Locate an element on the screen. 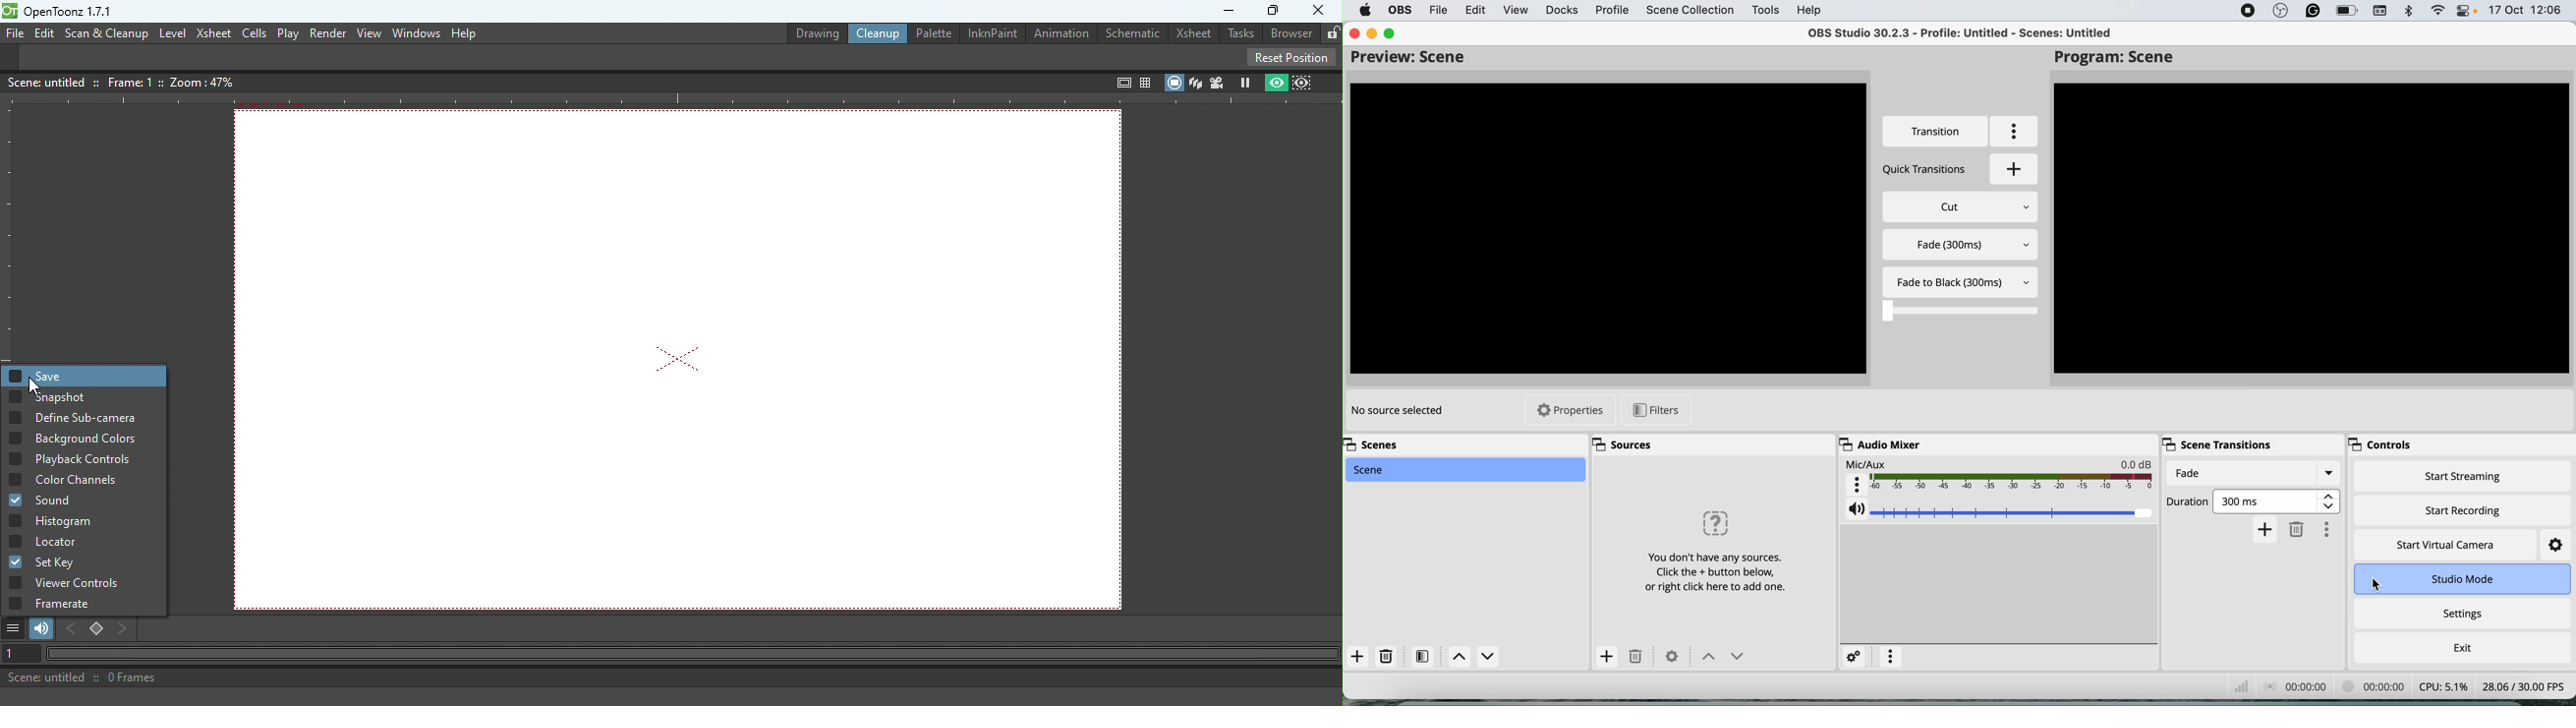  sources is located at coordinates (1625, 444).